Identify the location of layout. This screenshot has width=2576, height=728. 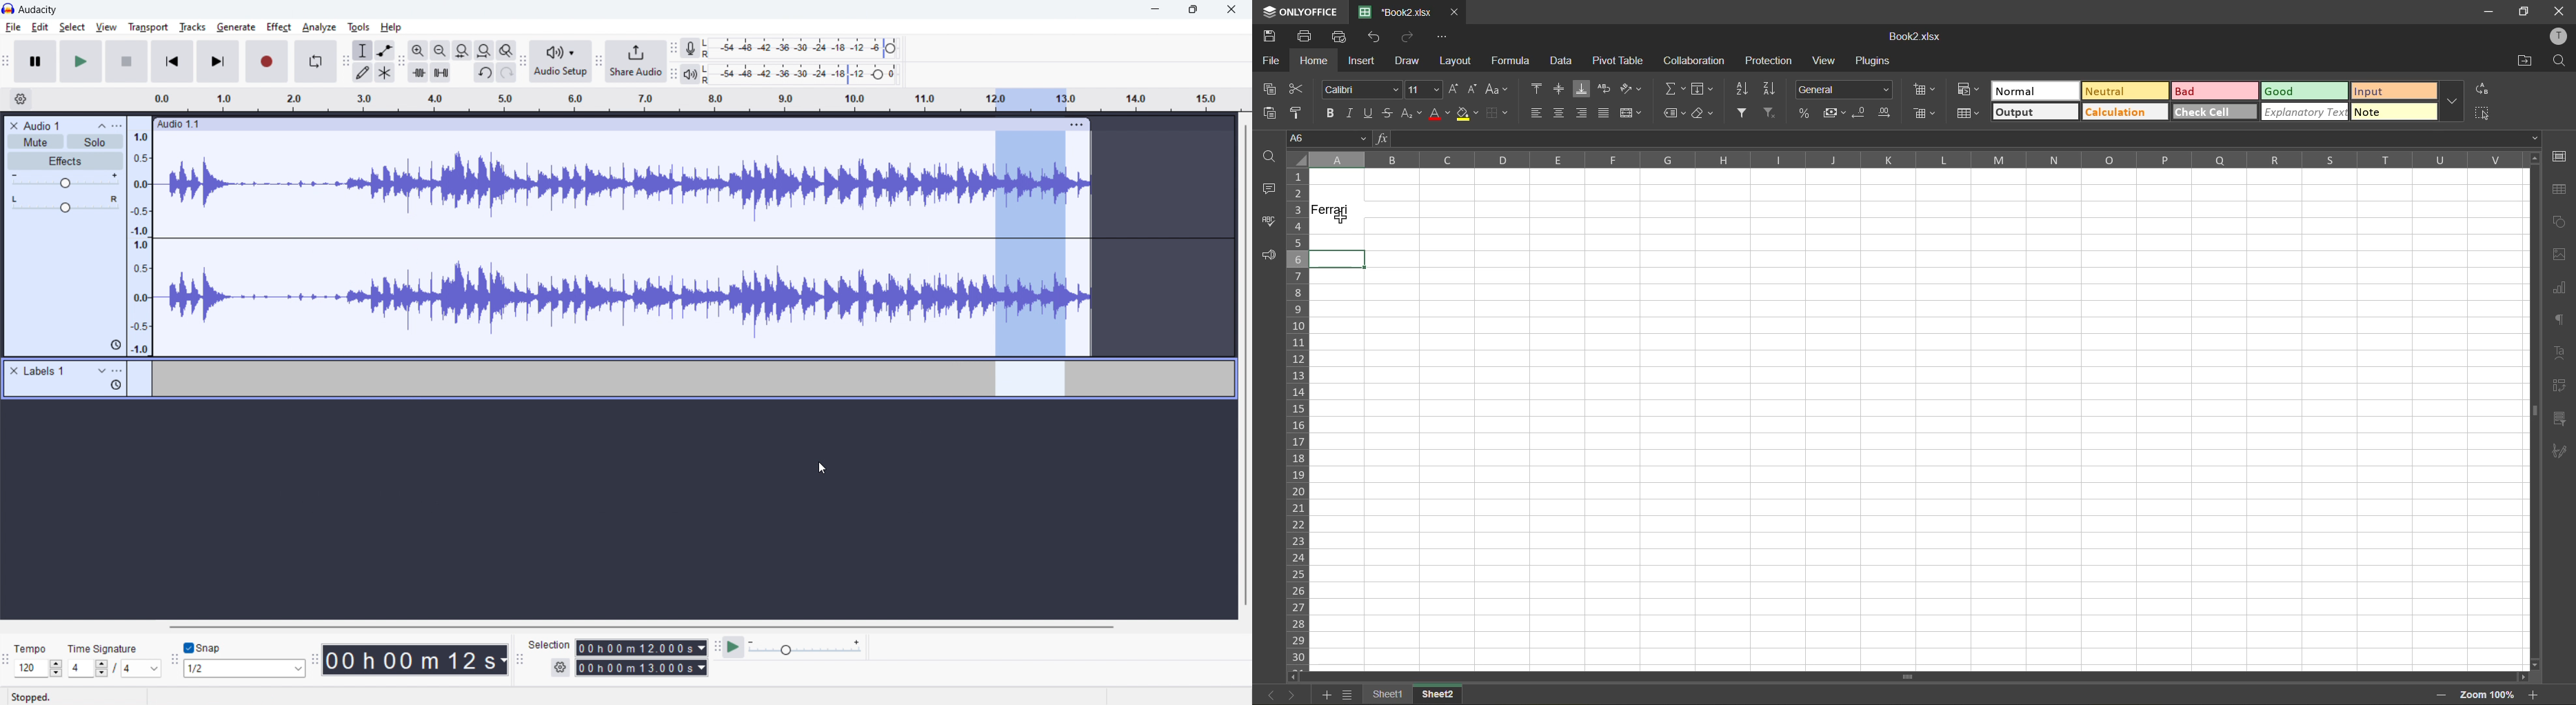
(1456, 62).